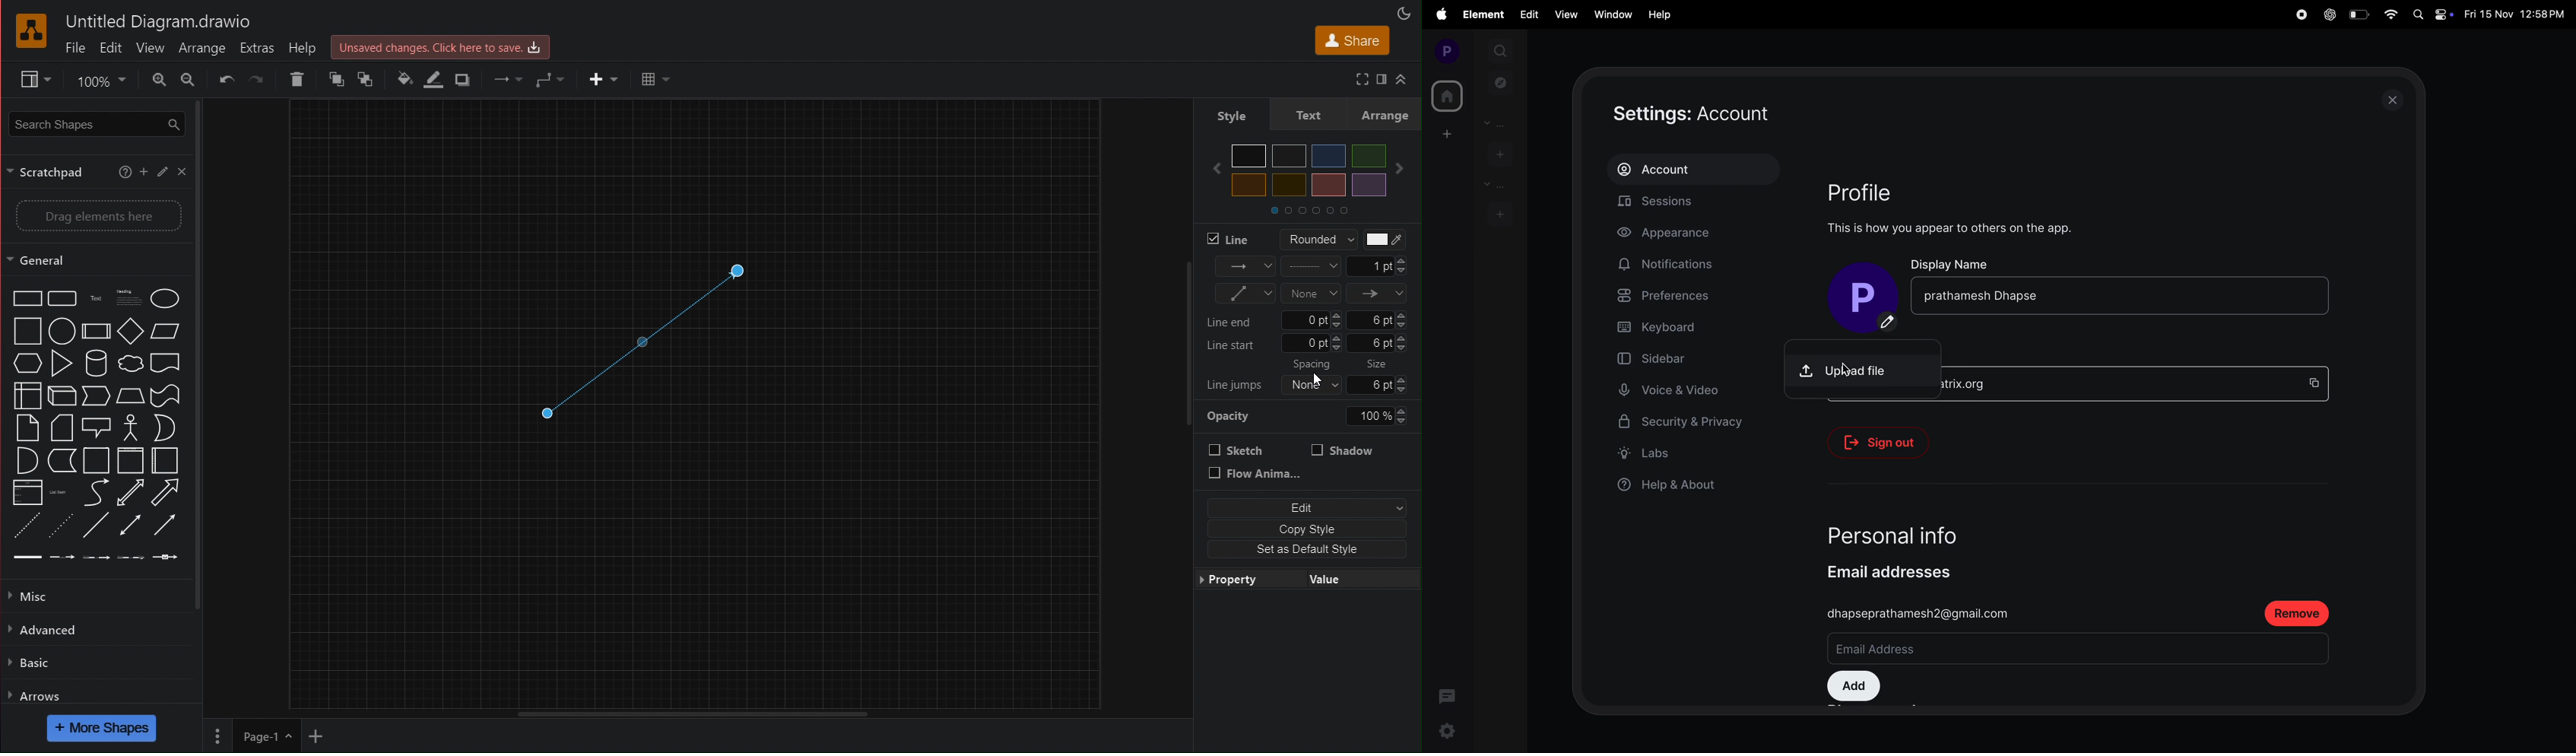 This screenshot has width=2576, height=756. Describe the element at coordinates (1349, 40) in the screenshot. I see `Share` at that location.